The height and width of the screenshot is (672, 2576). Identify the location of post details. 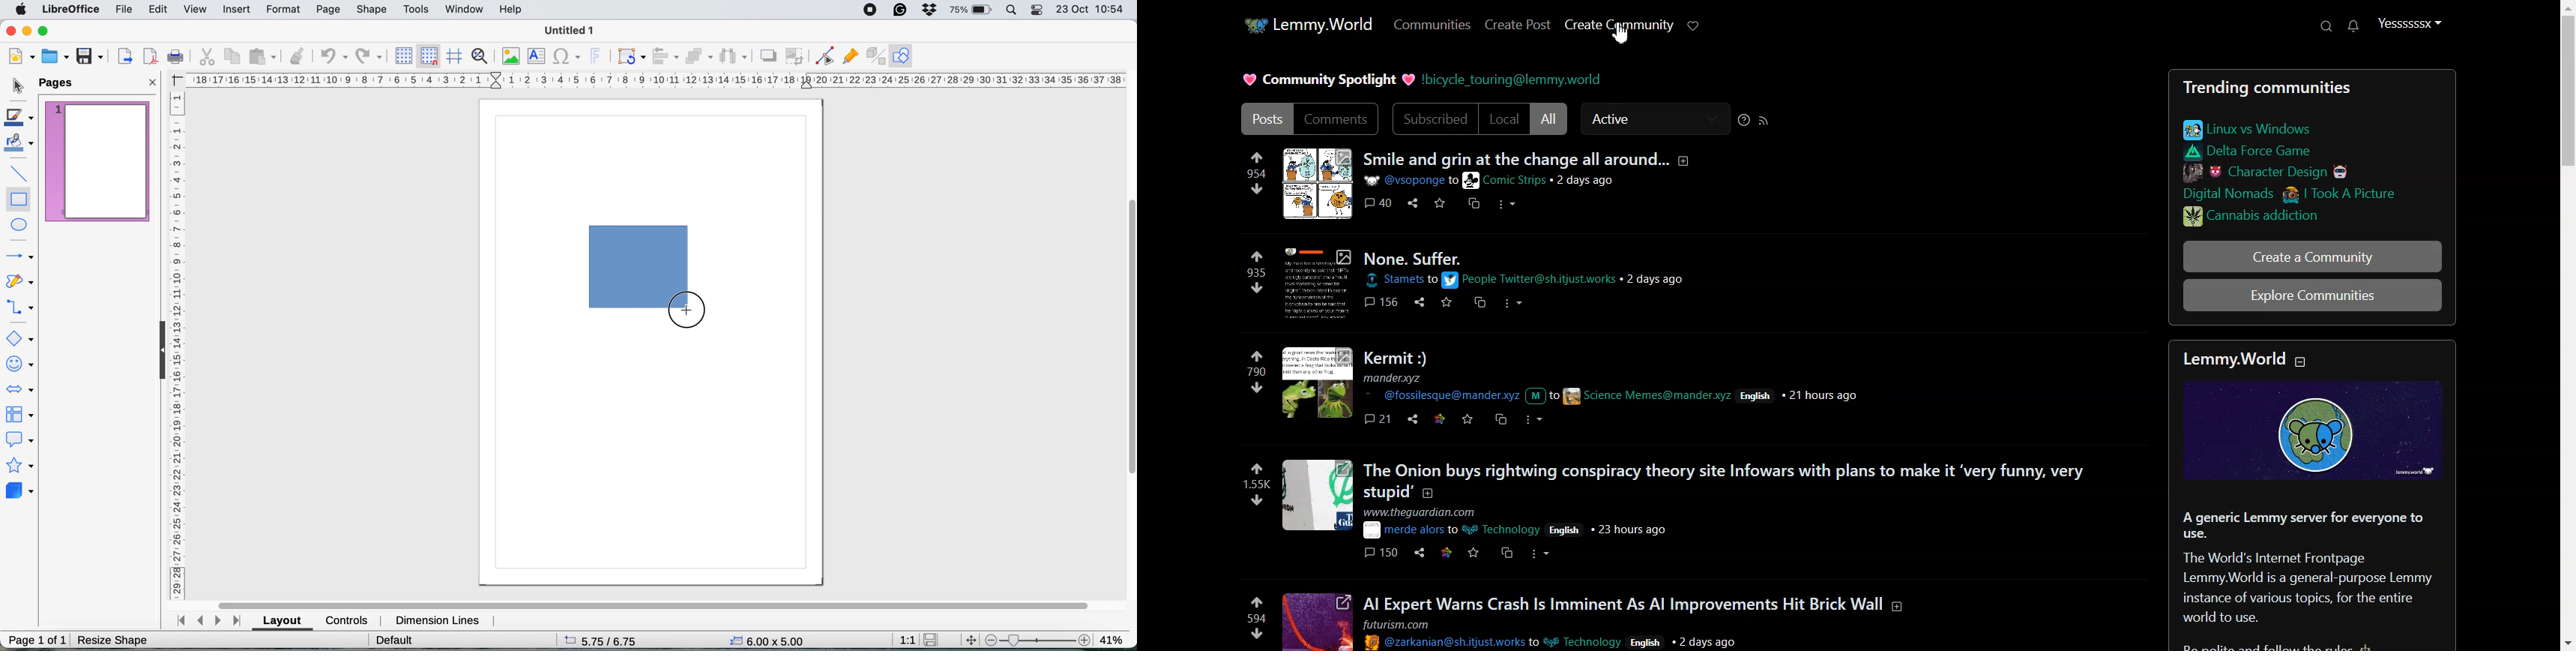
(1509, 181).